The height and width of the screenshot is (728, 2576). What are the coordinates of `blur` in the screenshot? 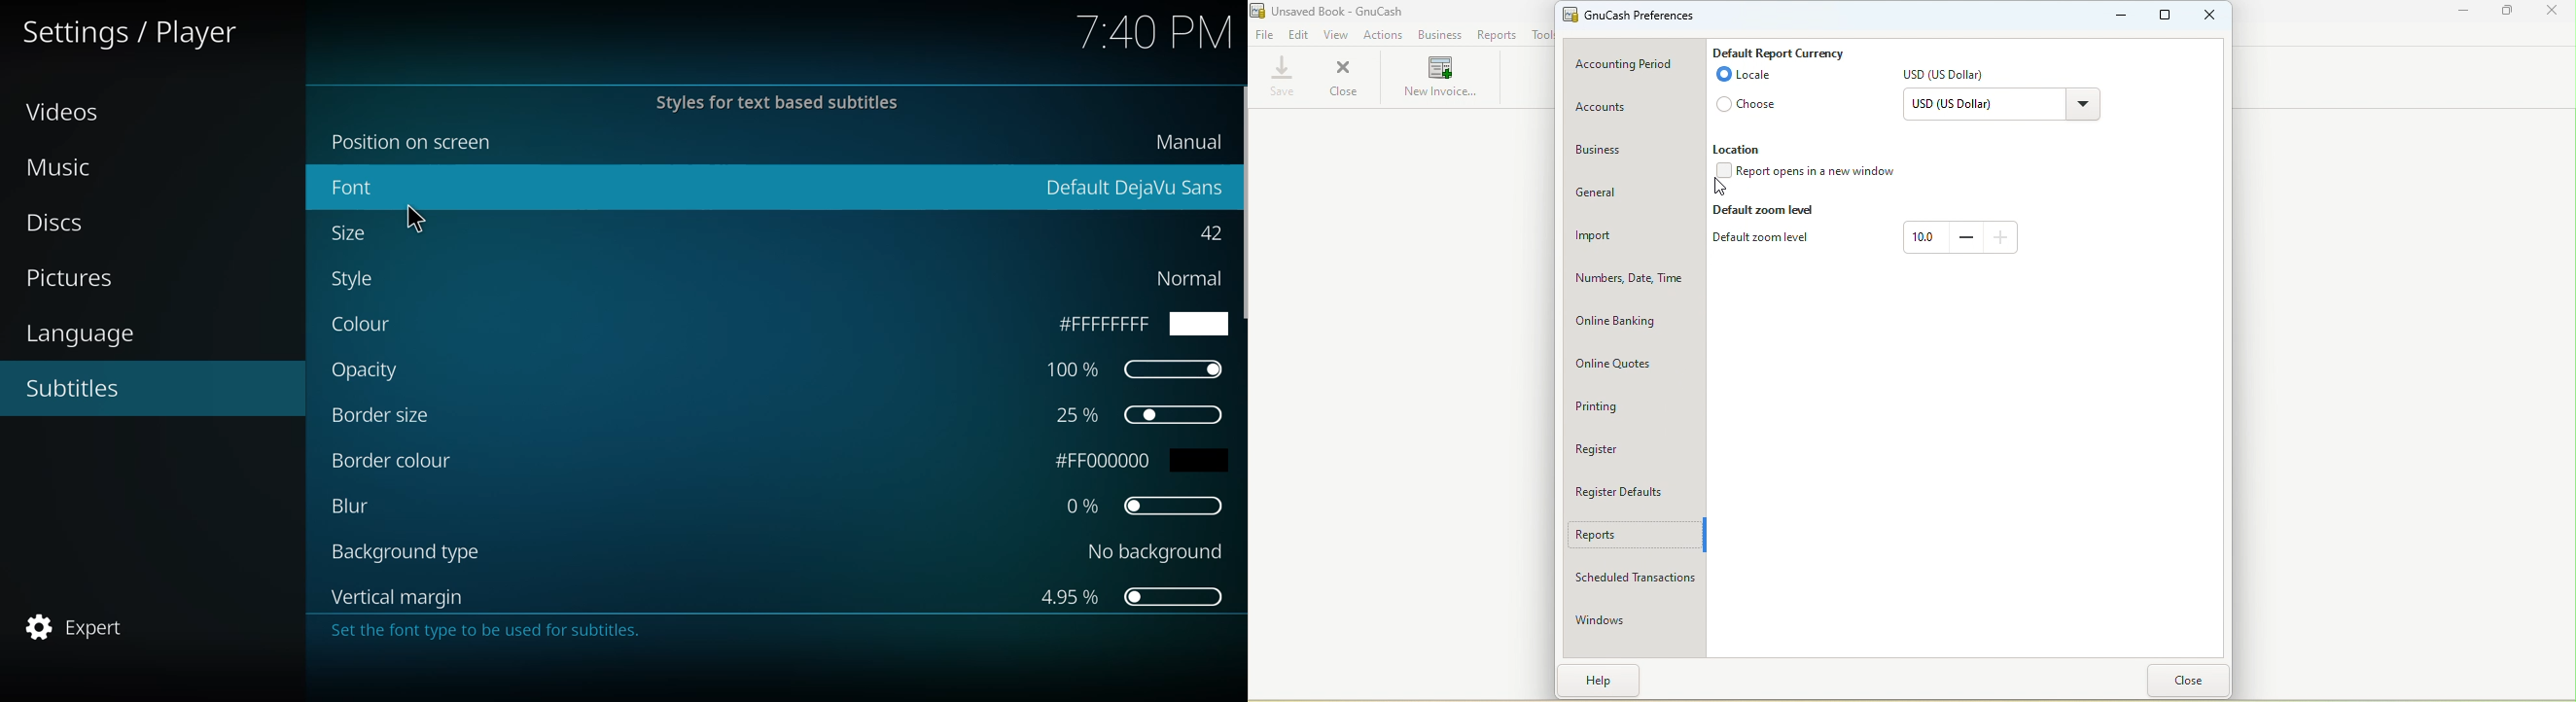 It's located at (356, 505).